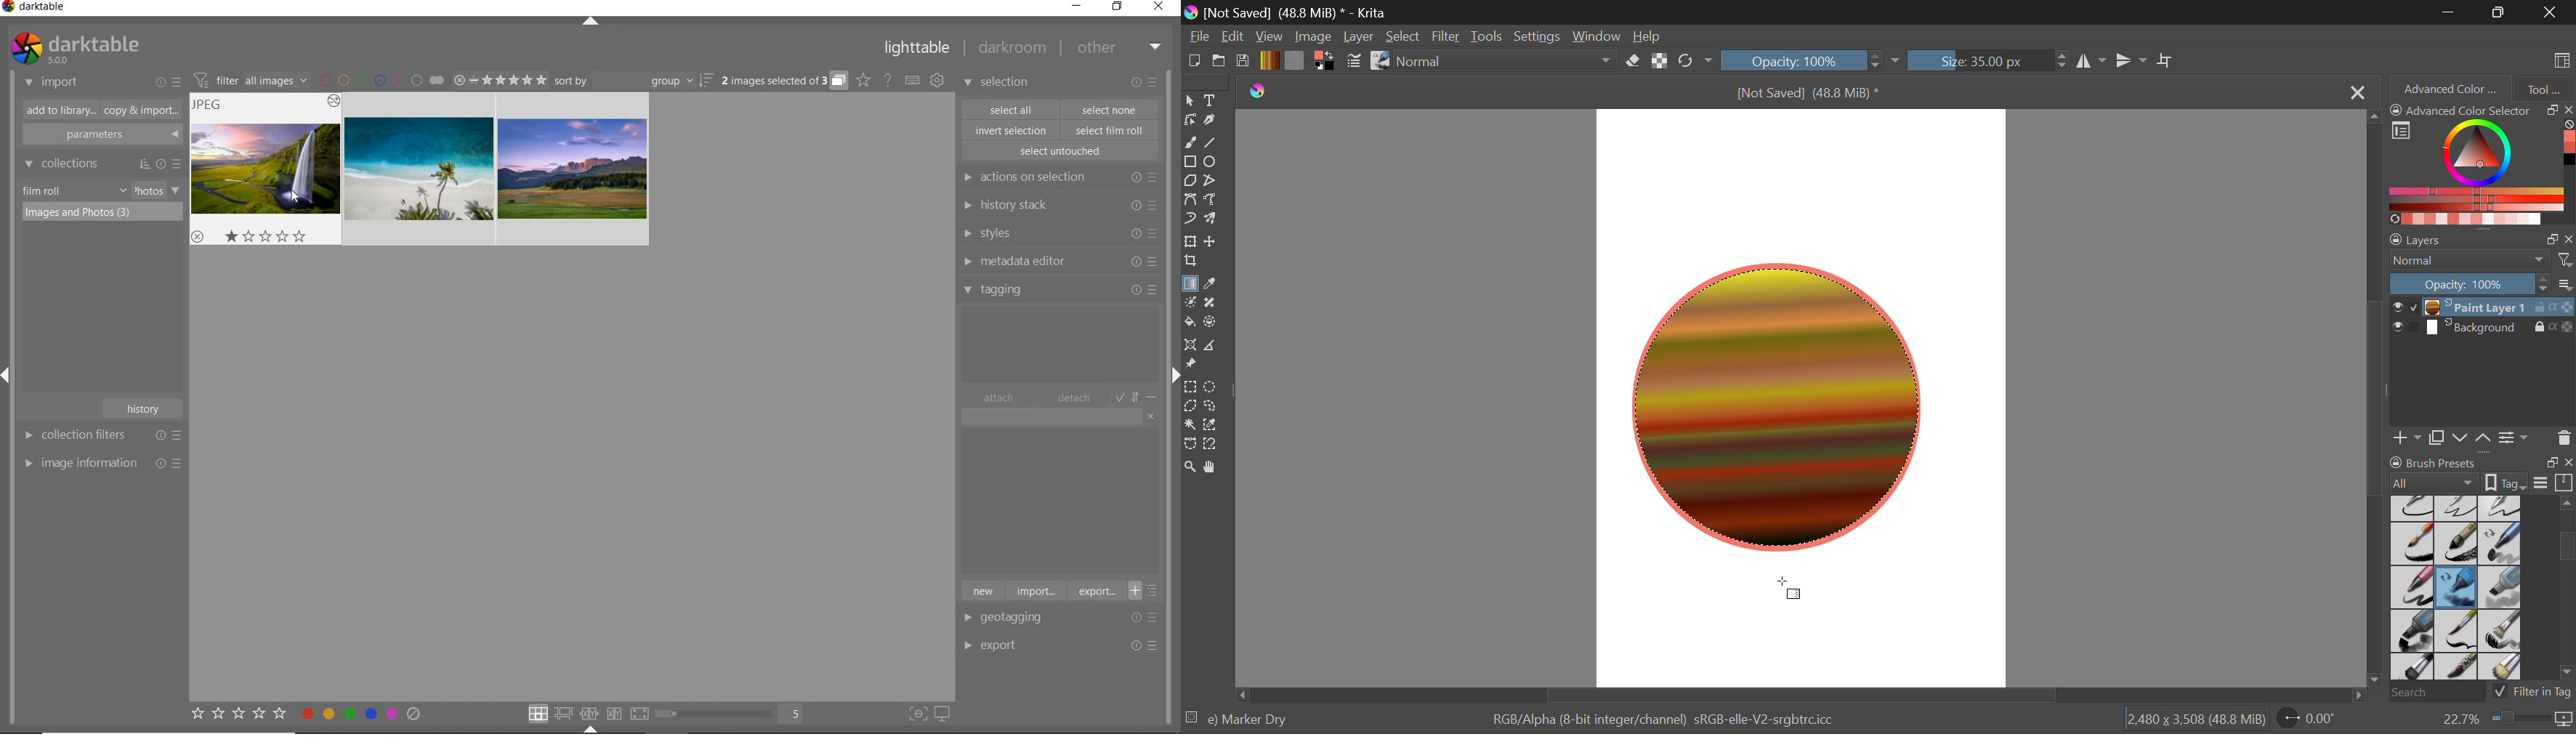  Describe the element at coordinates (999, 397) in the screenshot. I see `attach` at that location.